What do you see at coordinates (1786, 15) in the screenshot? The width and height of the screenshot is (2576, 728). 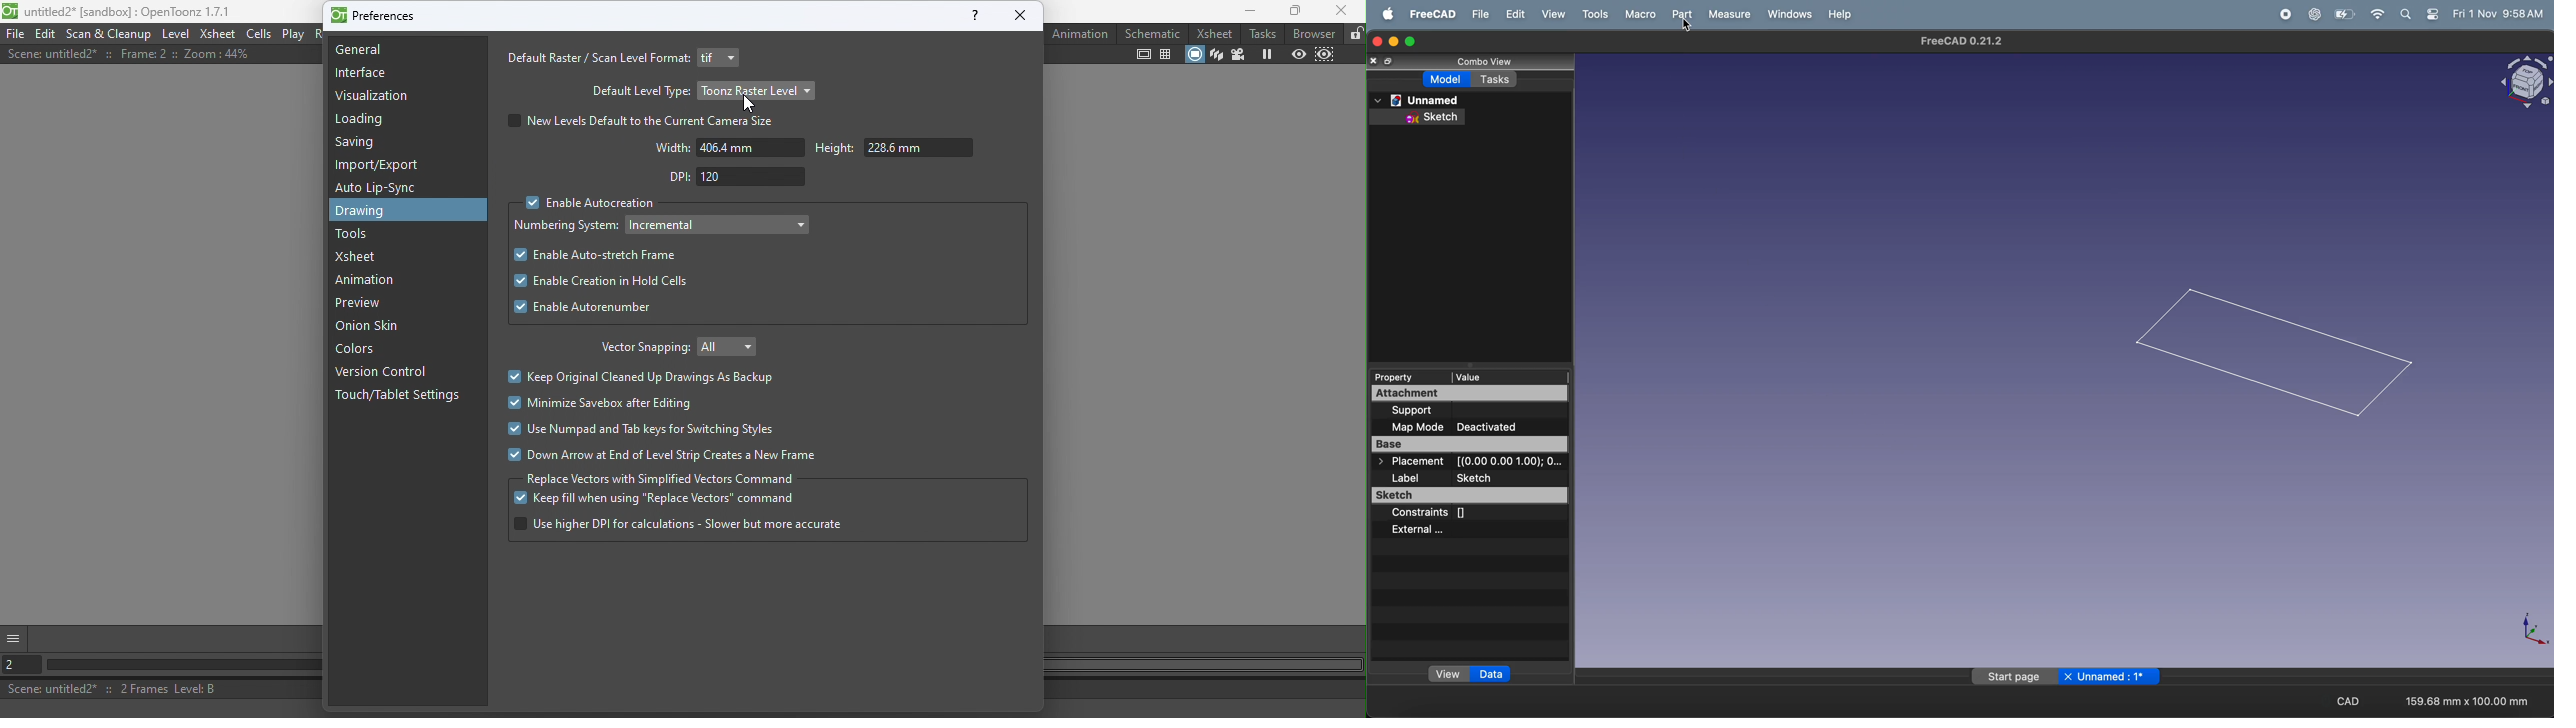 I see `windows` at bounding box center [1786, 15].